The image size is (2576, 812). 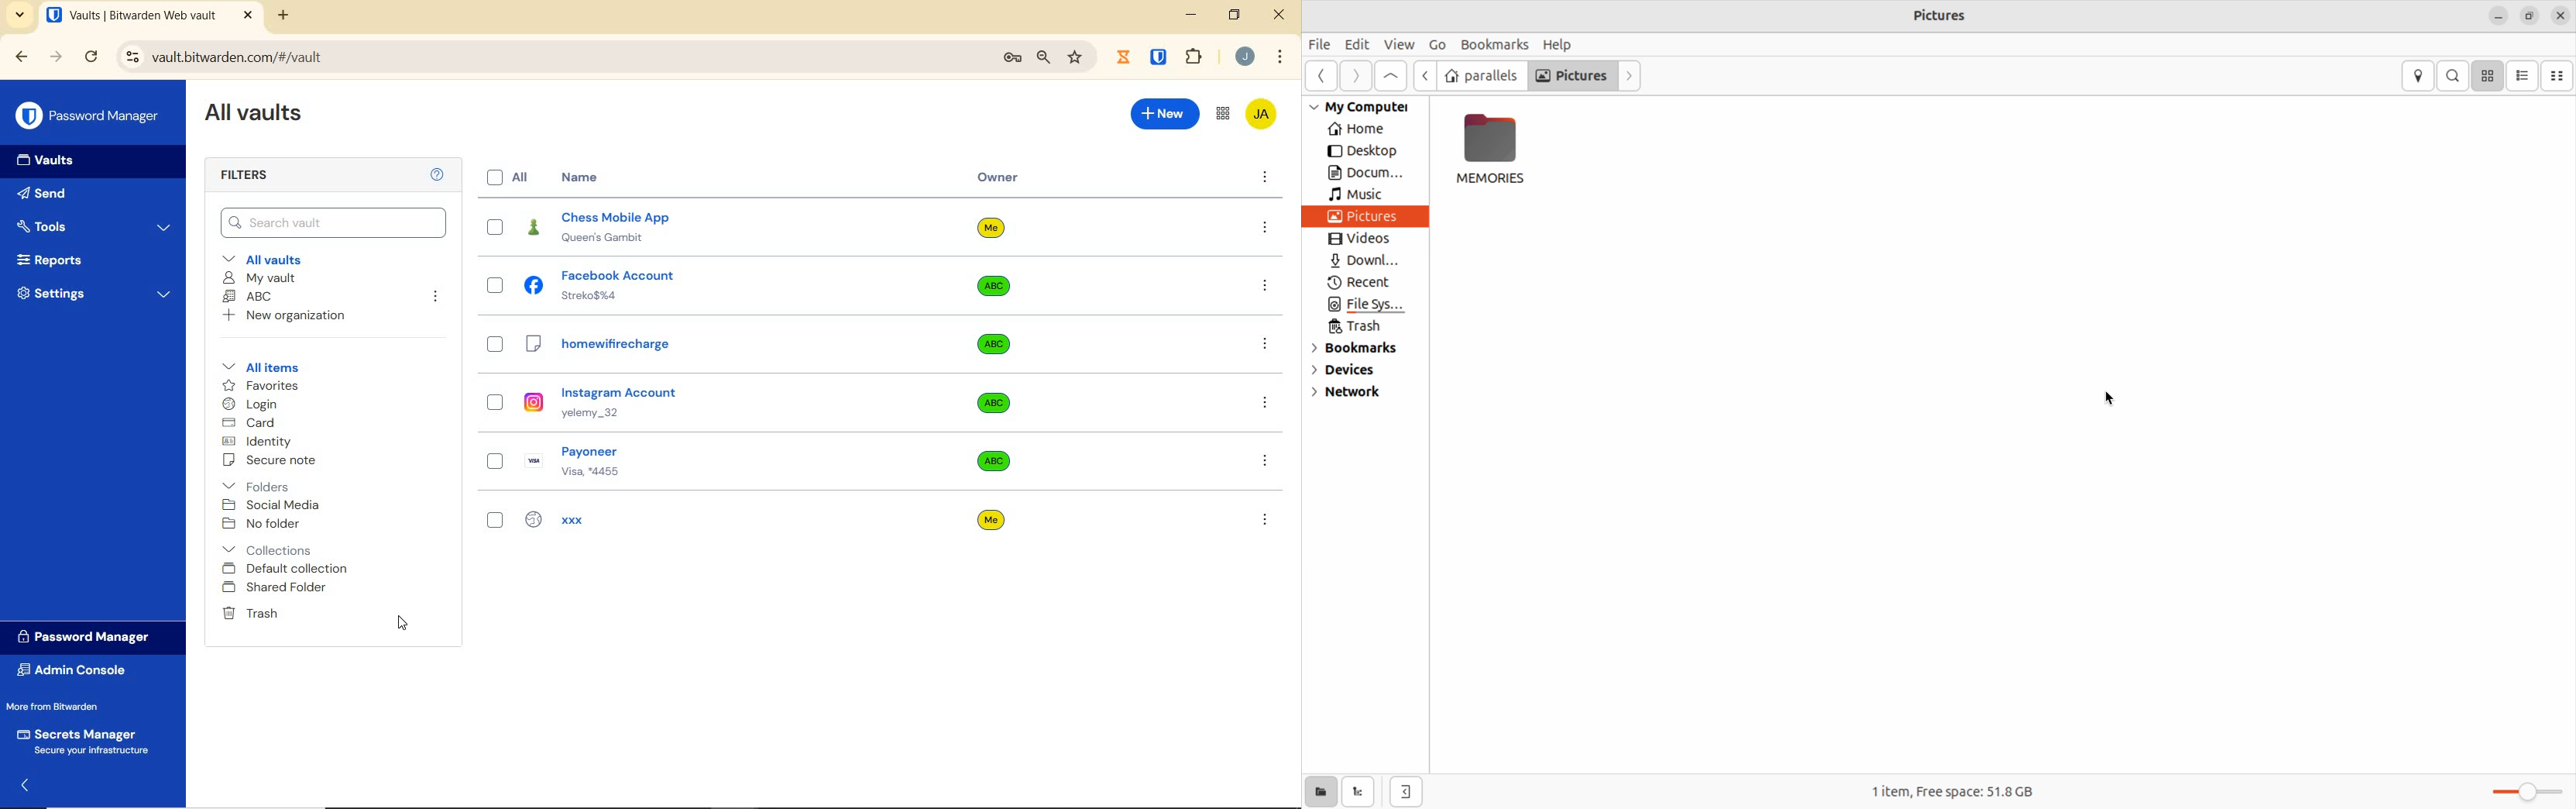 I want to click on Music, so click(x=1362, y=195).